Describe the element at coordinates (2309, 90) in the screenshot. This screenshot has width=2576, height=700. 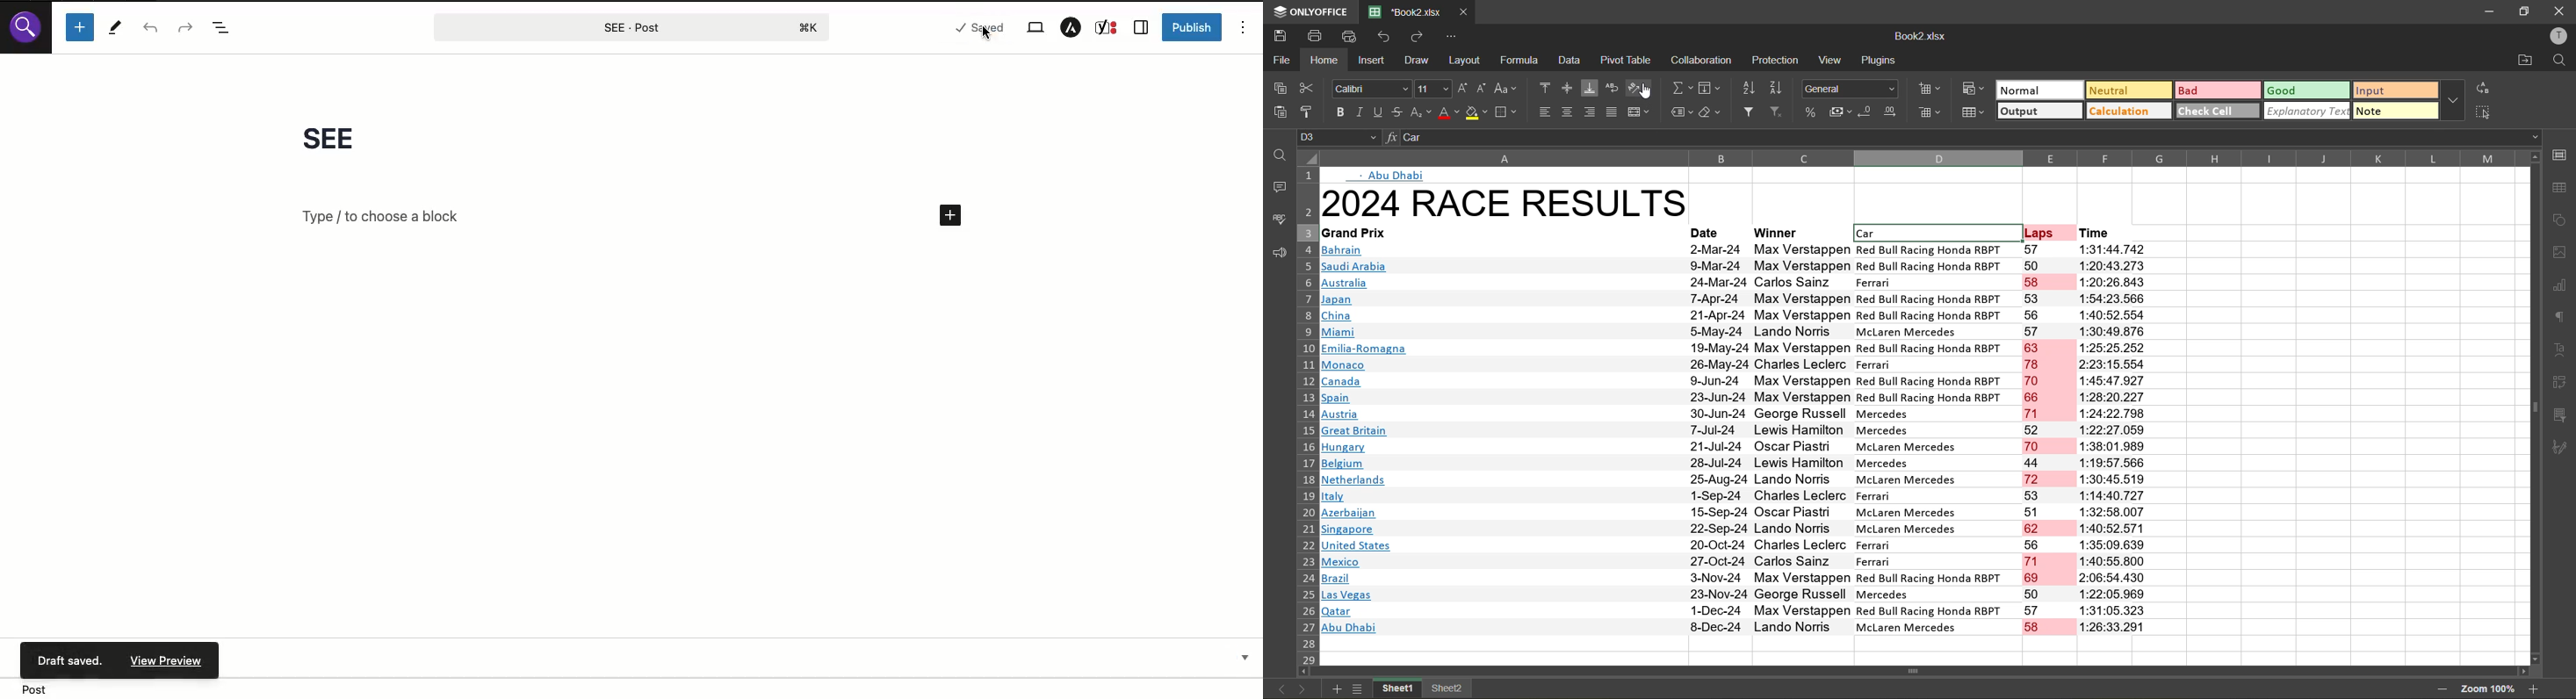
I see `good` at that location.